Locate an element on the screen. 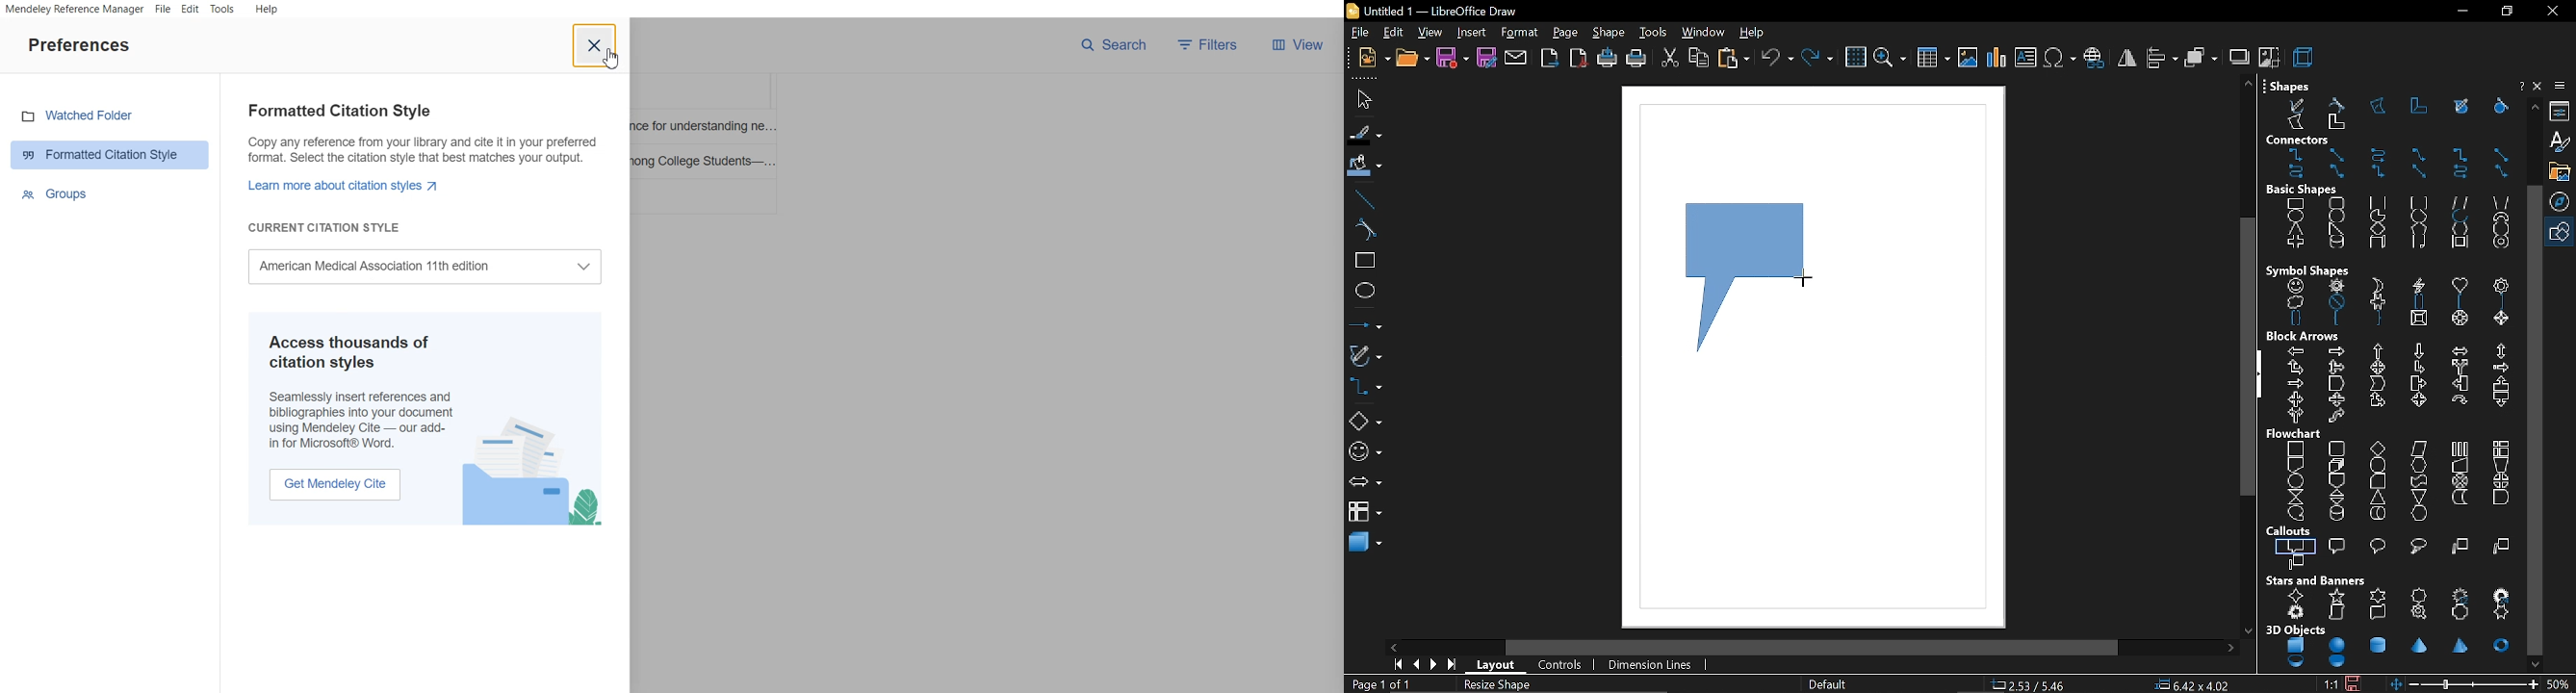  flower is located at coordinates (2500, 285).